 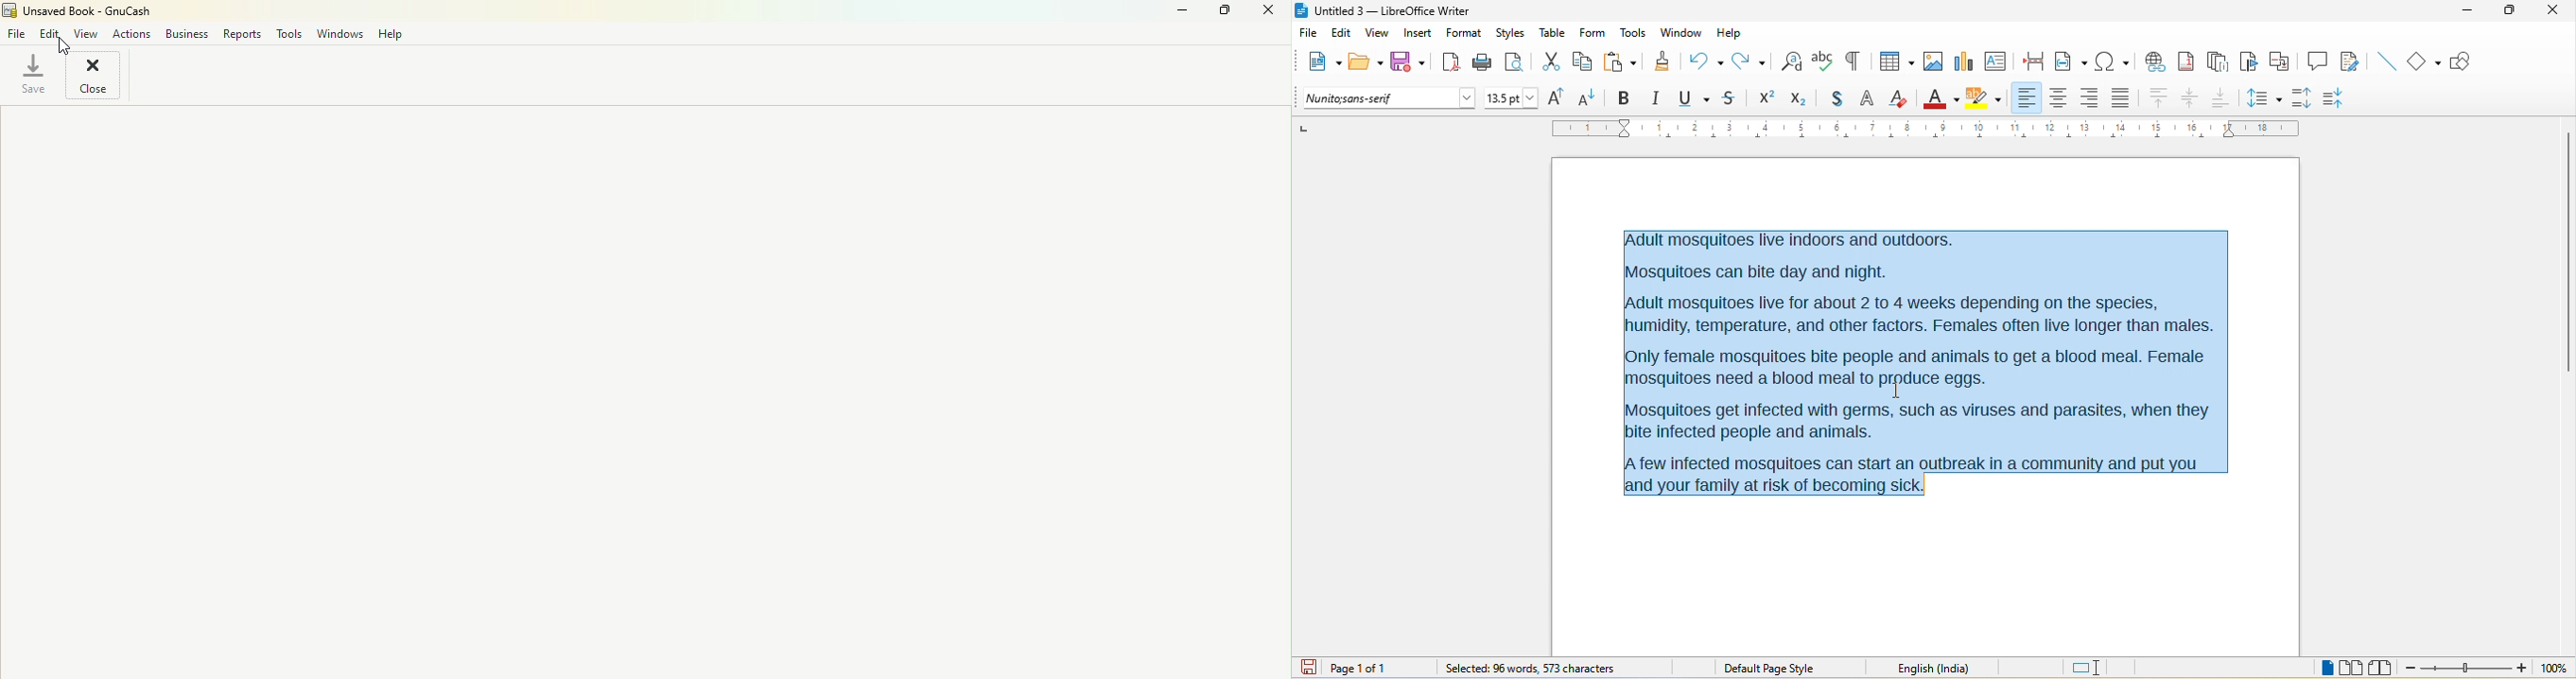 What do you see at coordinates (2113, 61) in the screenshot?
I see `special character` at bounding box center [2113, 61].